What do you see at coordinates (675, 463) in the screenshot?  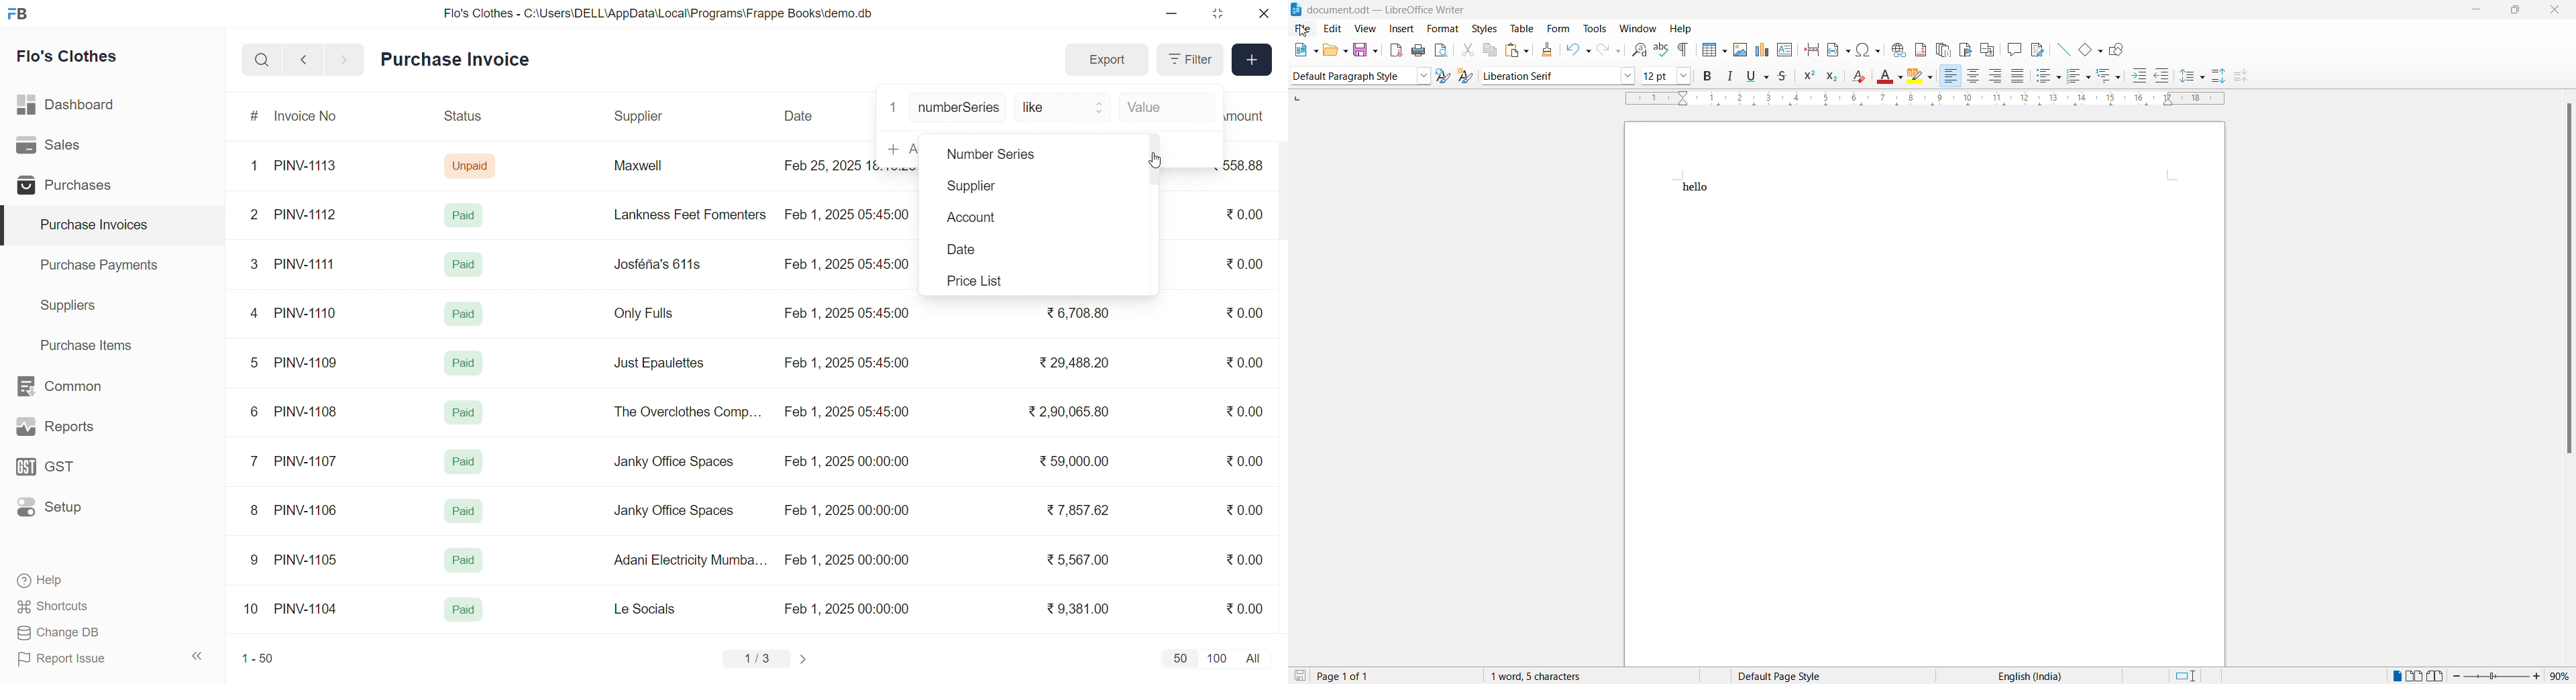 I see `Janky Office Spaces` at bounding box center [675, 463].